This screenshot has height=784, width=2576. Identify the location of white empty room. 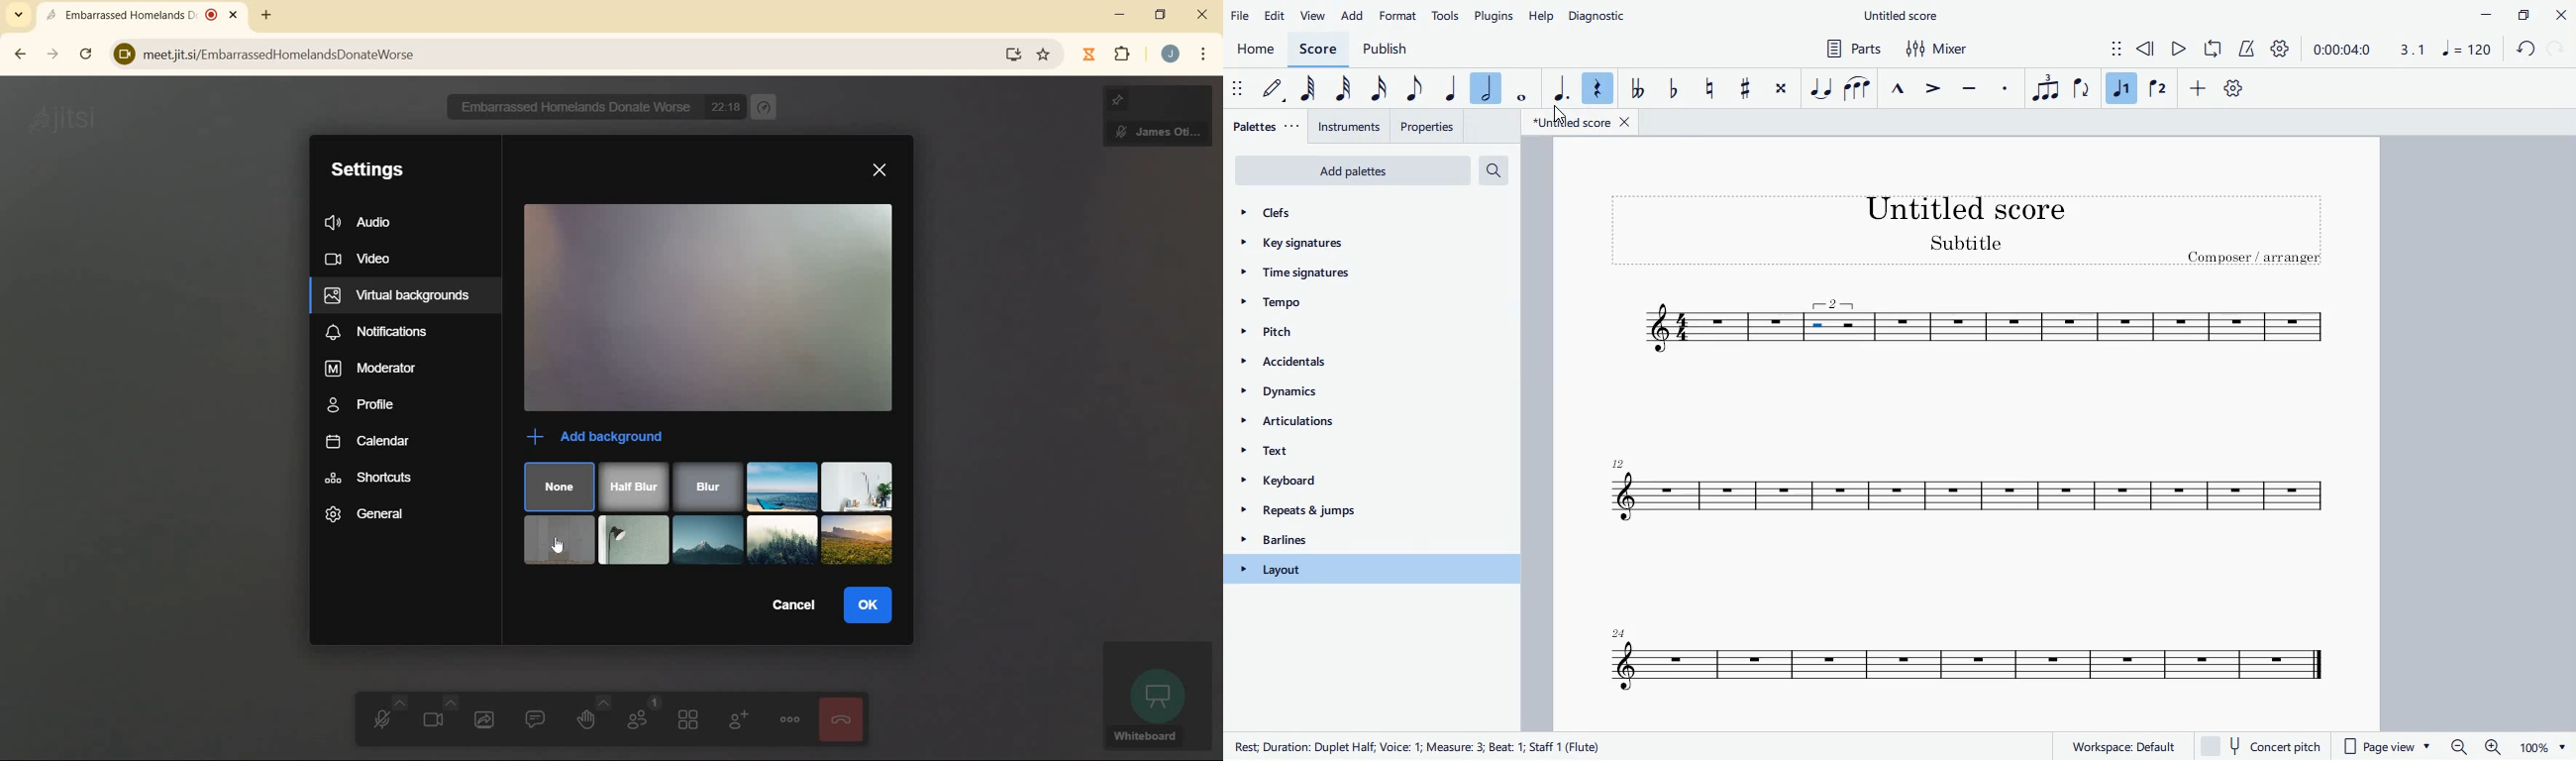
(560, 541).